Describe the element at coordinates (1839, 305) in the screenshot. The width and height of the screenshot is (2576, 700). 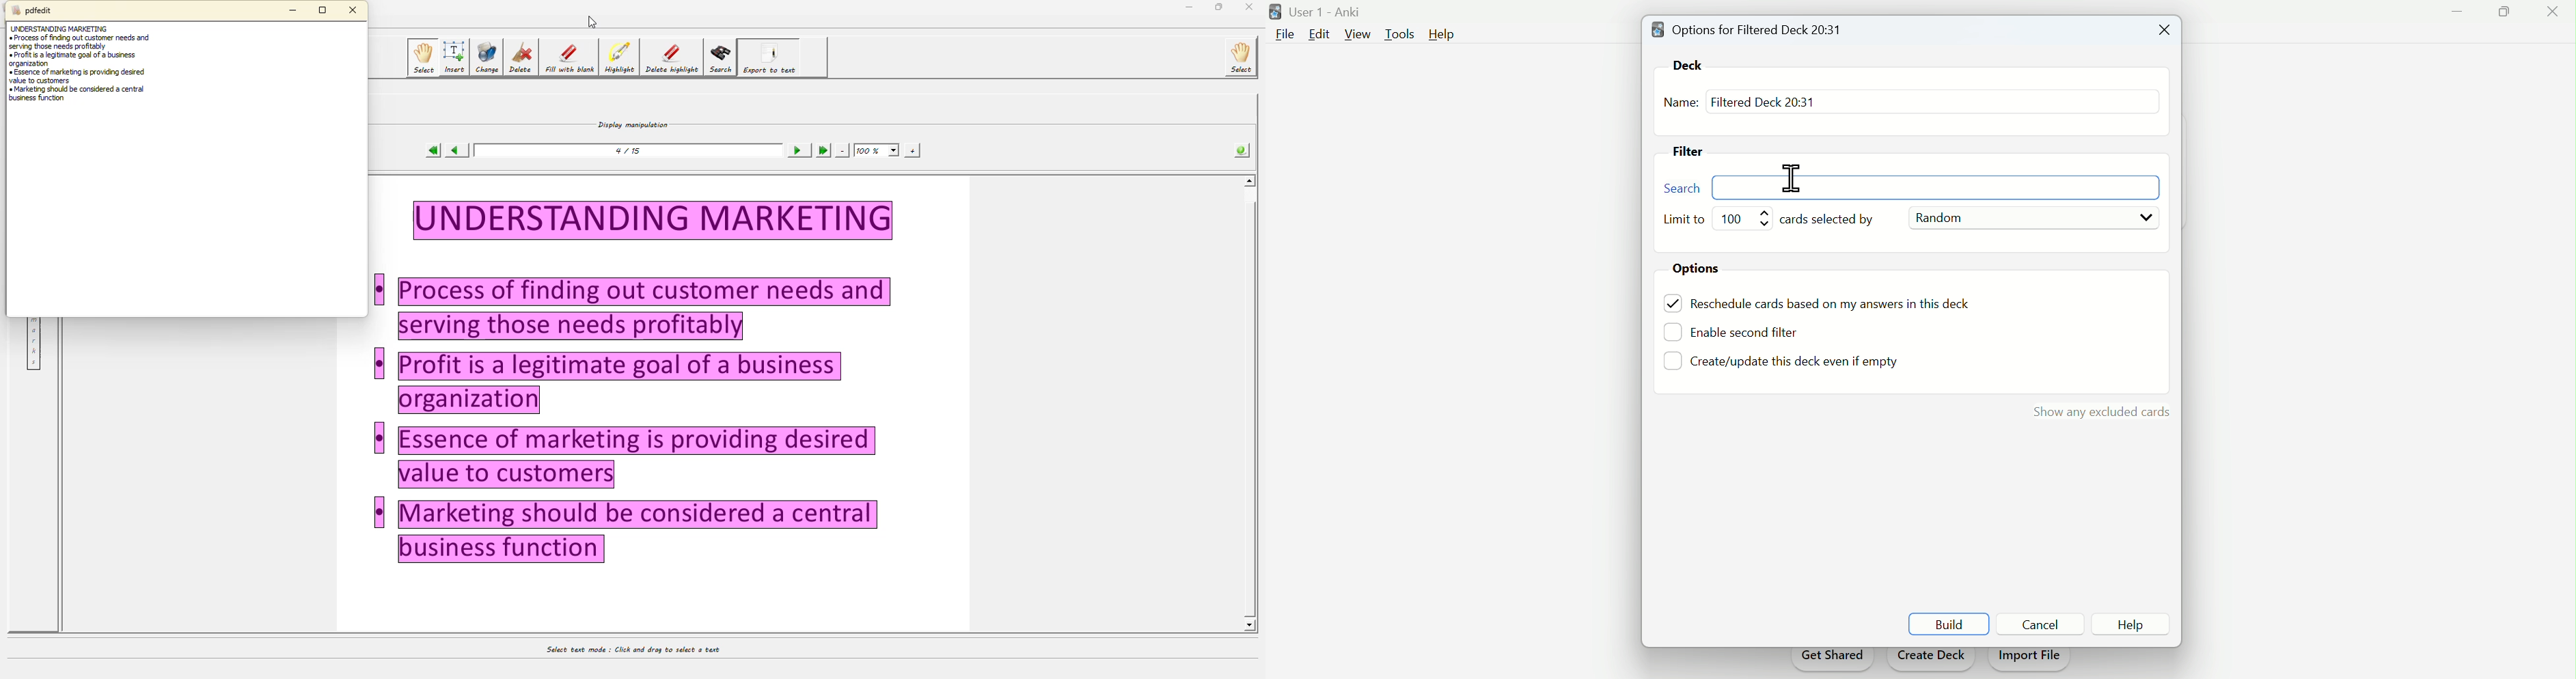
I see `reschedule cards based on my answers in this tech` at that location.